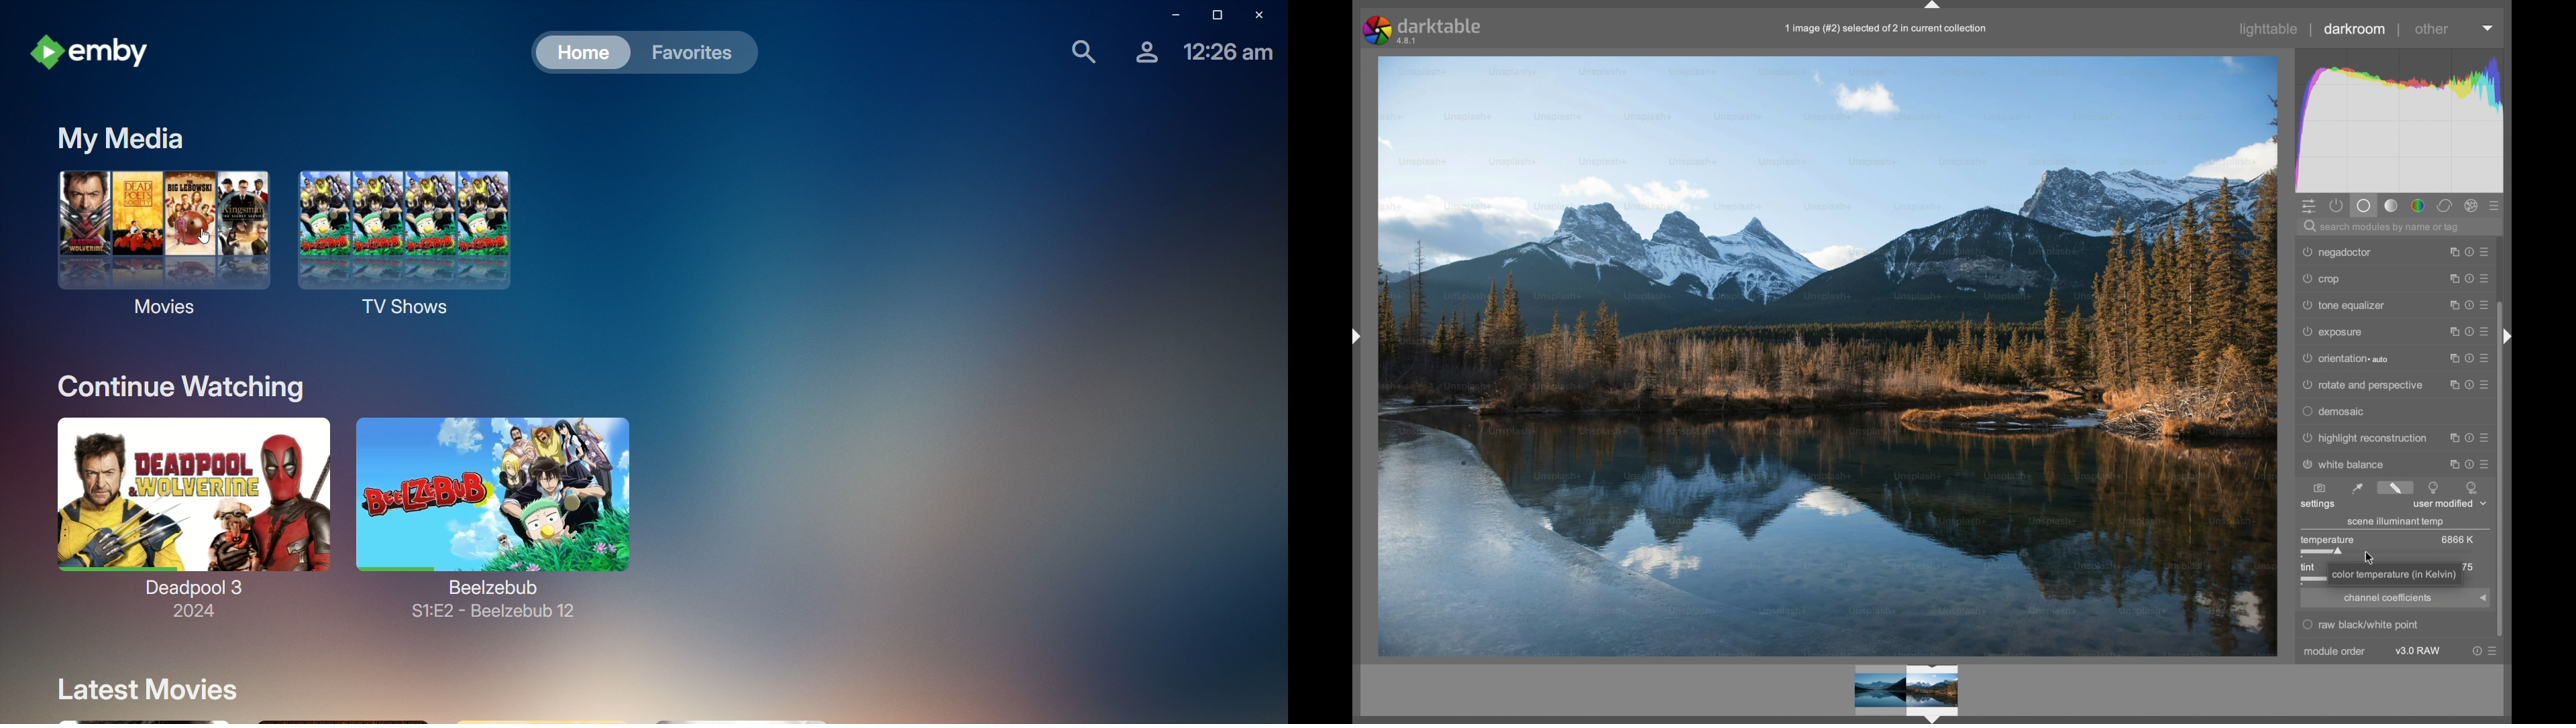 This screenshot has width=2576, height=728. What do you see at coordinates (2470, 434) in the screenshot?
I see `reset parameters` at bounding box center [2470, 434].